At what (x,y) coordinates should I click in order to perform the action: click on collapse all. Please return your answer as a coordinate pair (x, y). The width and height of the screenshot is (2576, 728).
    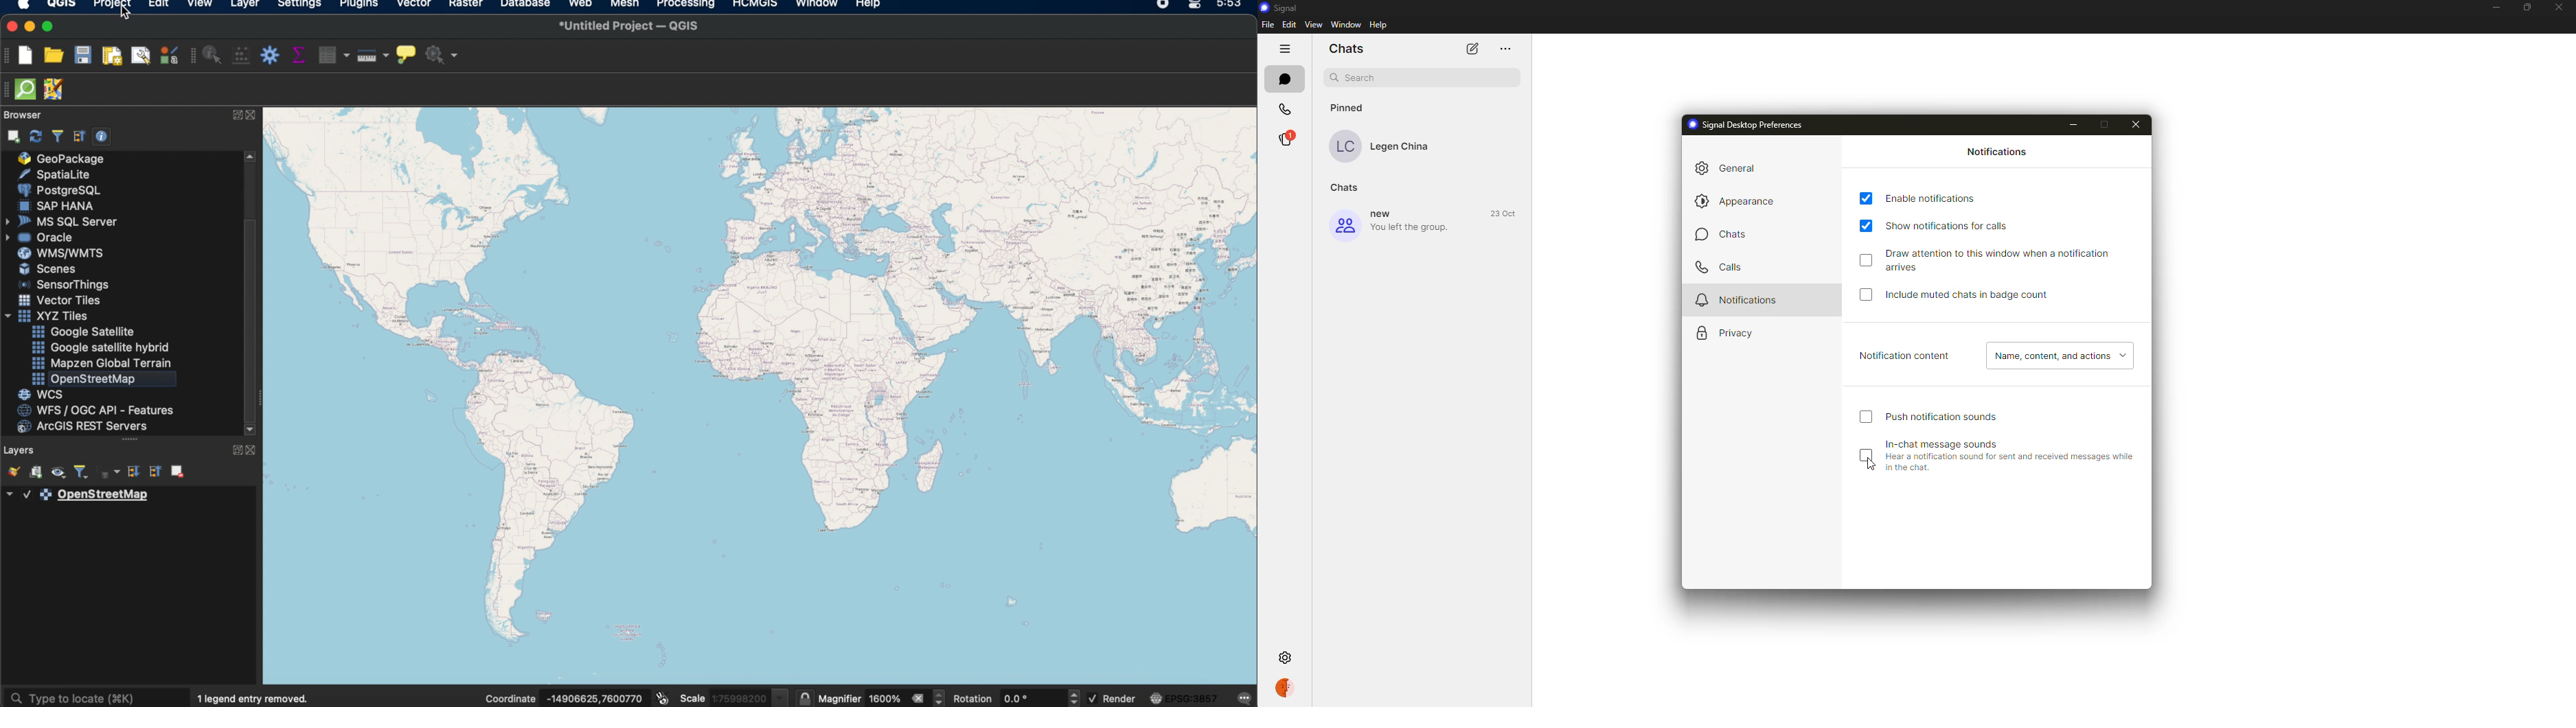
    Looking at the image, I should click on (79, 136).